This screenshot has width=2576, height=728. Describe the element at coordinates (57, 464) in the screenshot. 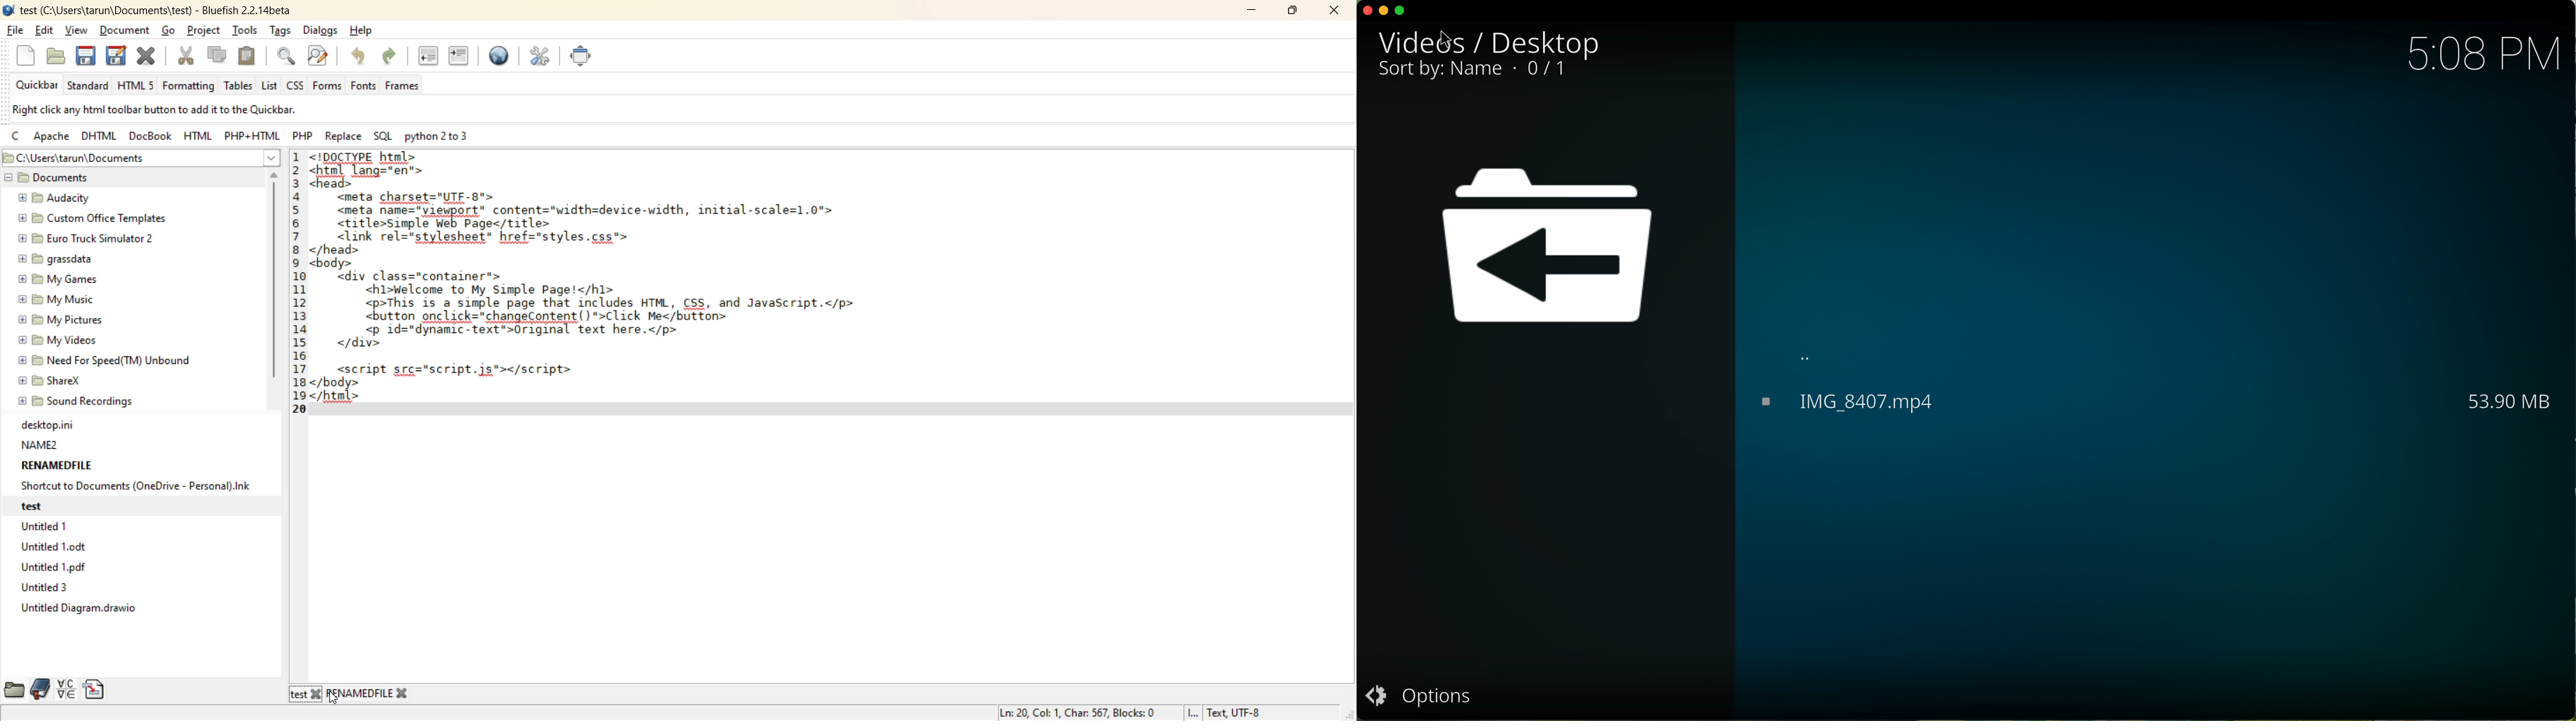

I see `RENAMEDFILE` at that location.